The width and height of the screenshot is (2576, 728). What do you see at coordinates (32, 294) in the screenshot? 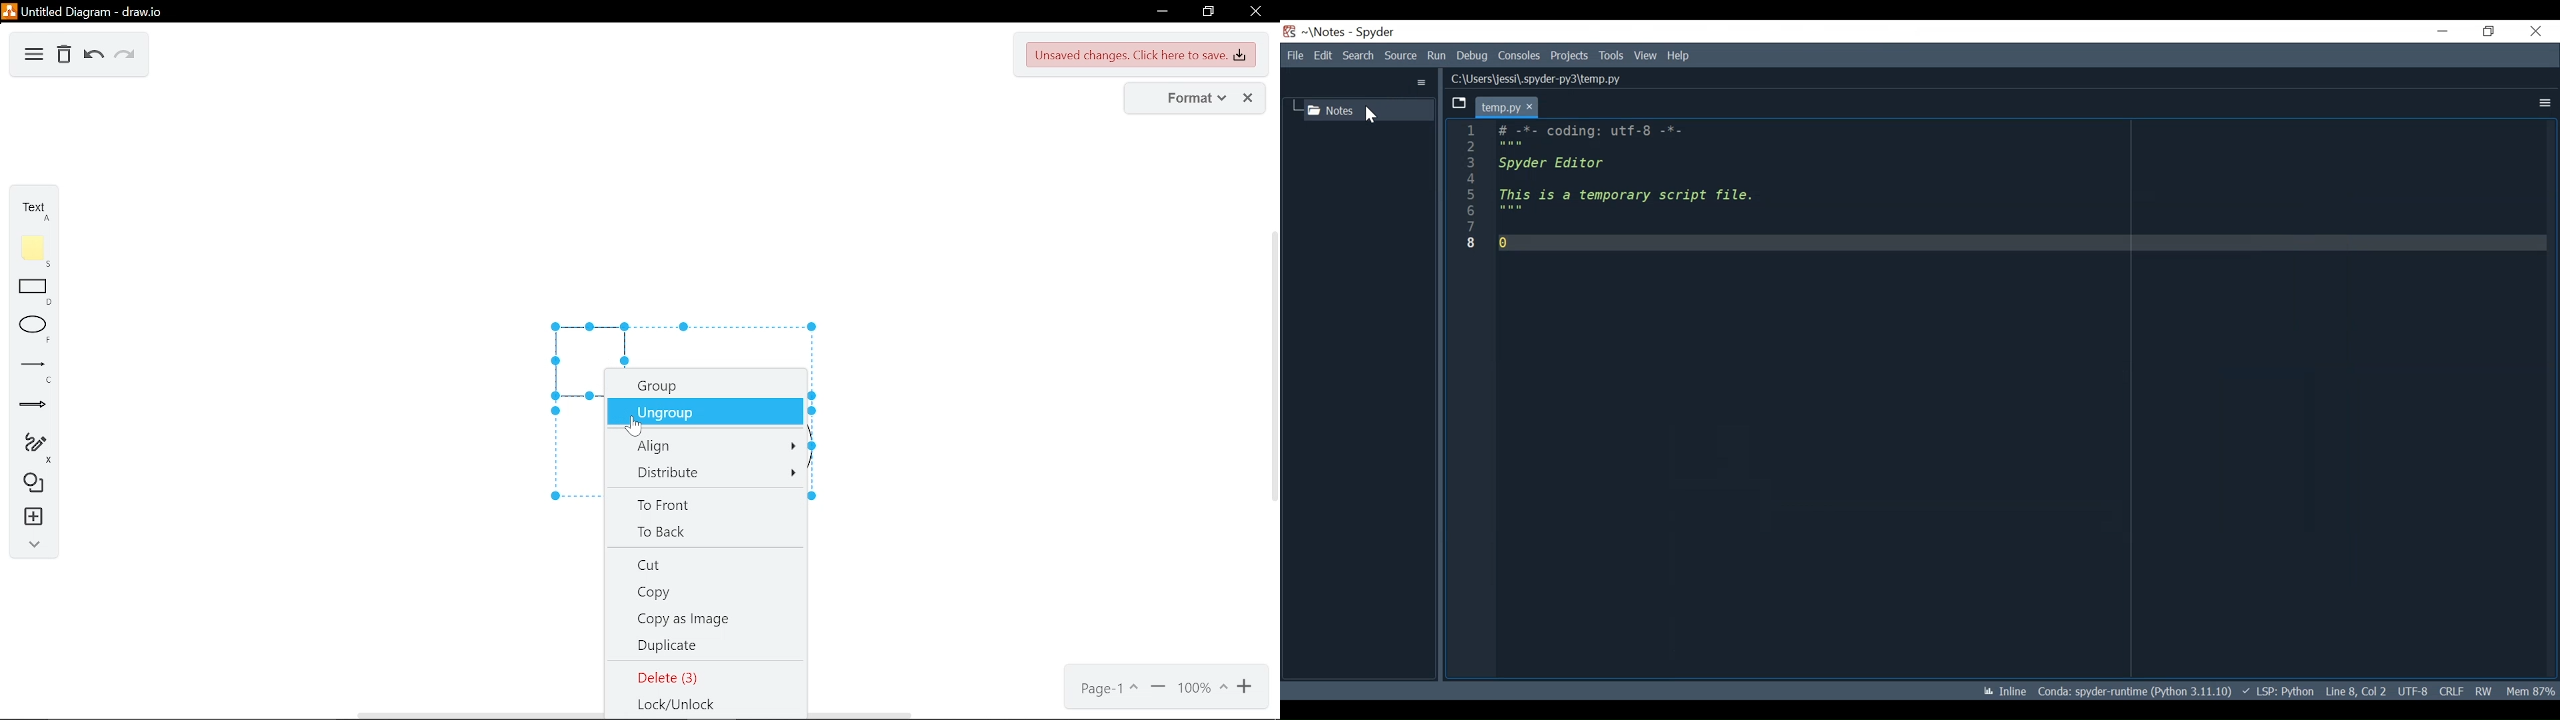
I see `rectangle` at bounding box center [32, 294].